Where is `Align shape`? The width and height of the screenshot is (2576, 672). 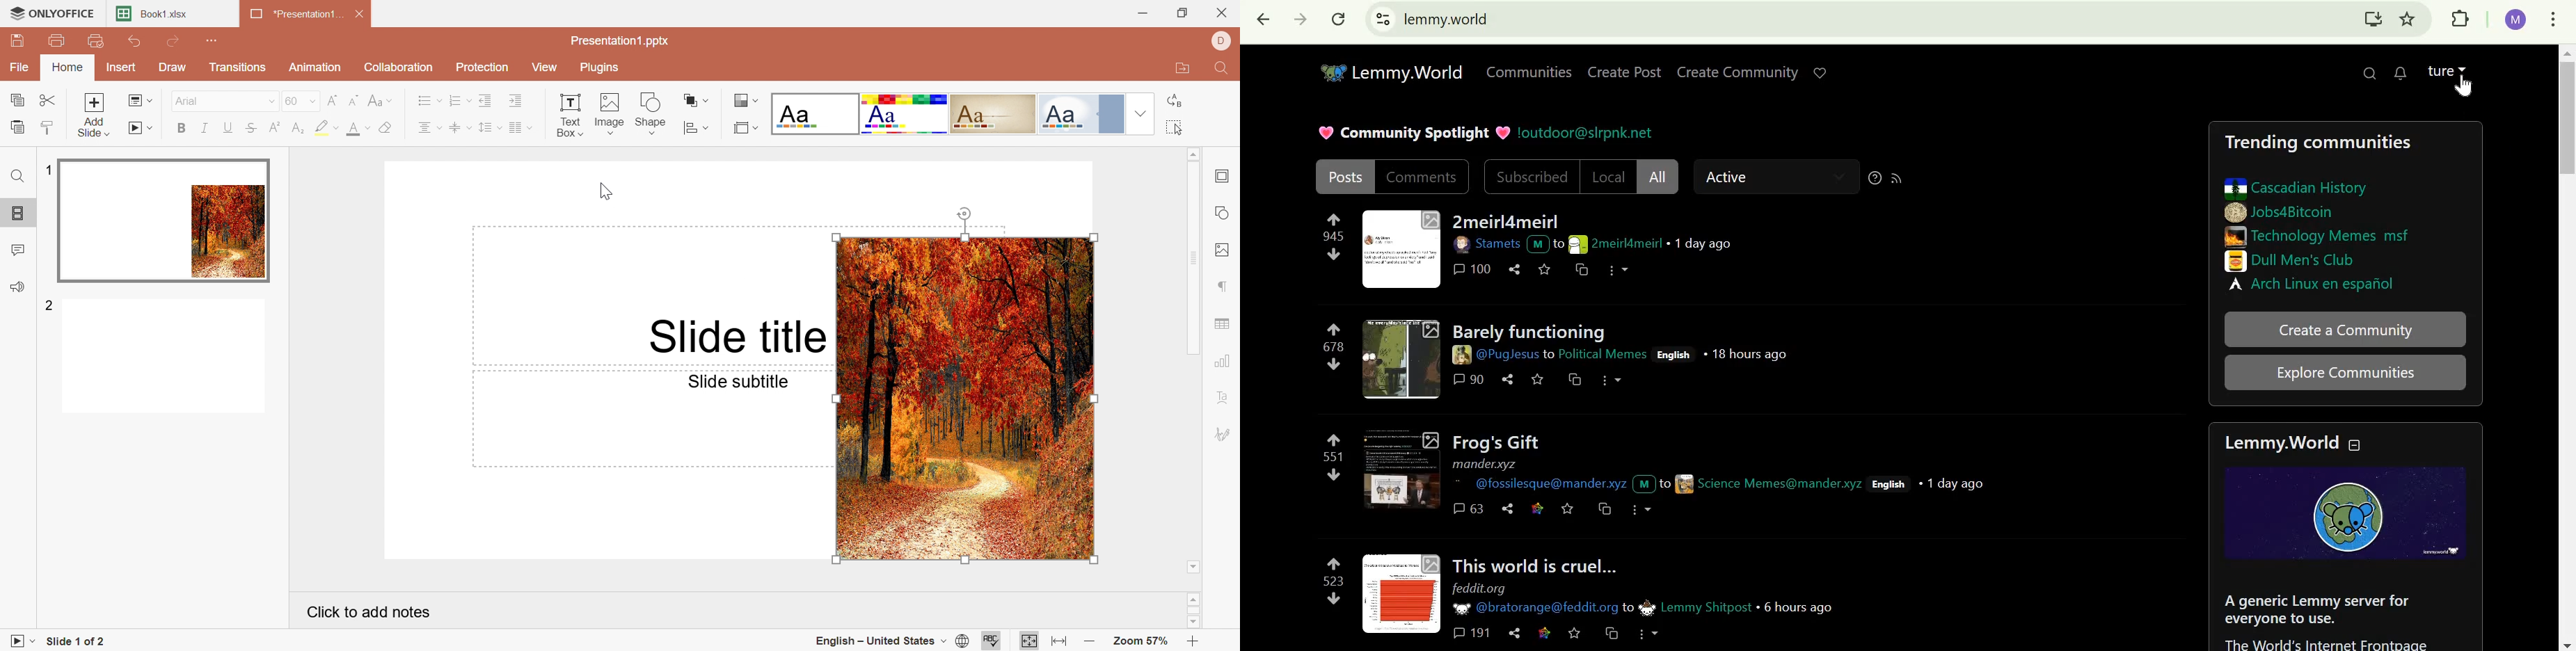
Align shape is located at coordinates (694, 129).